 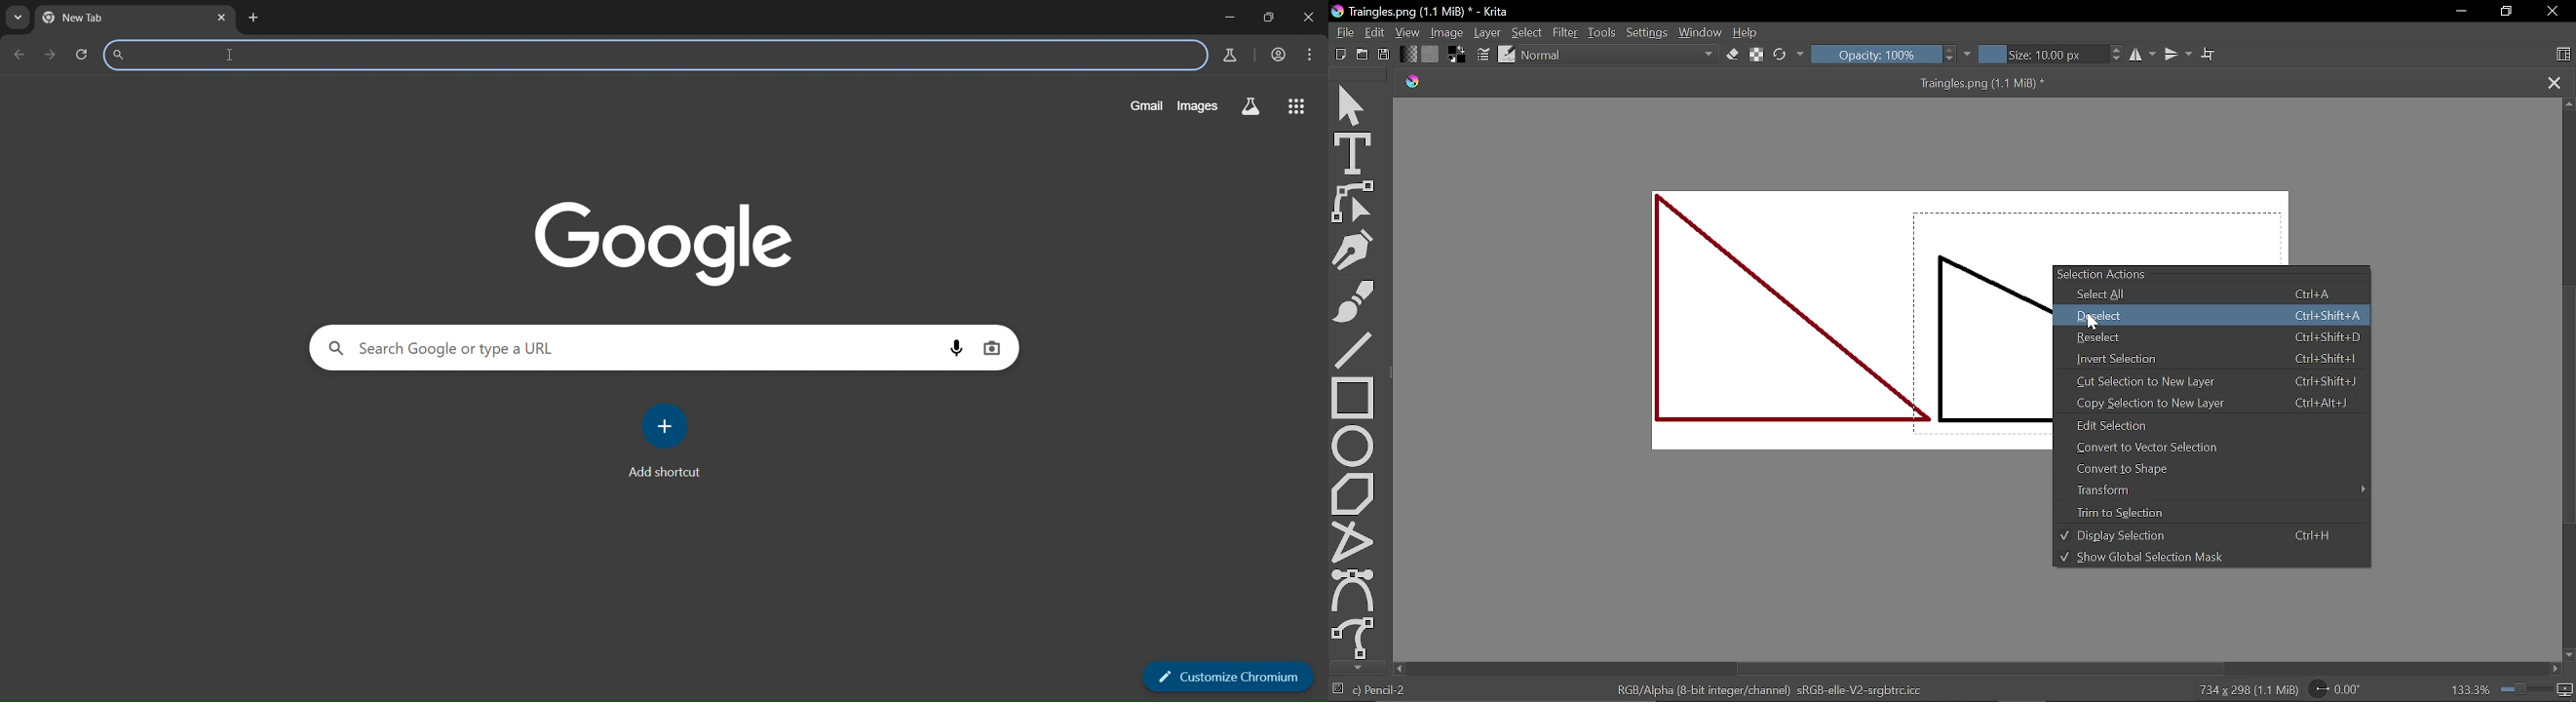 What do you see at coordinates (2555, 669) in the screenshot?
I see `Move left` at bounding box center [2555, 669].